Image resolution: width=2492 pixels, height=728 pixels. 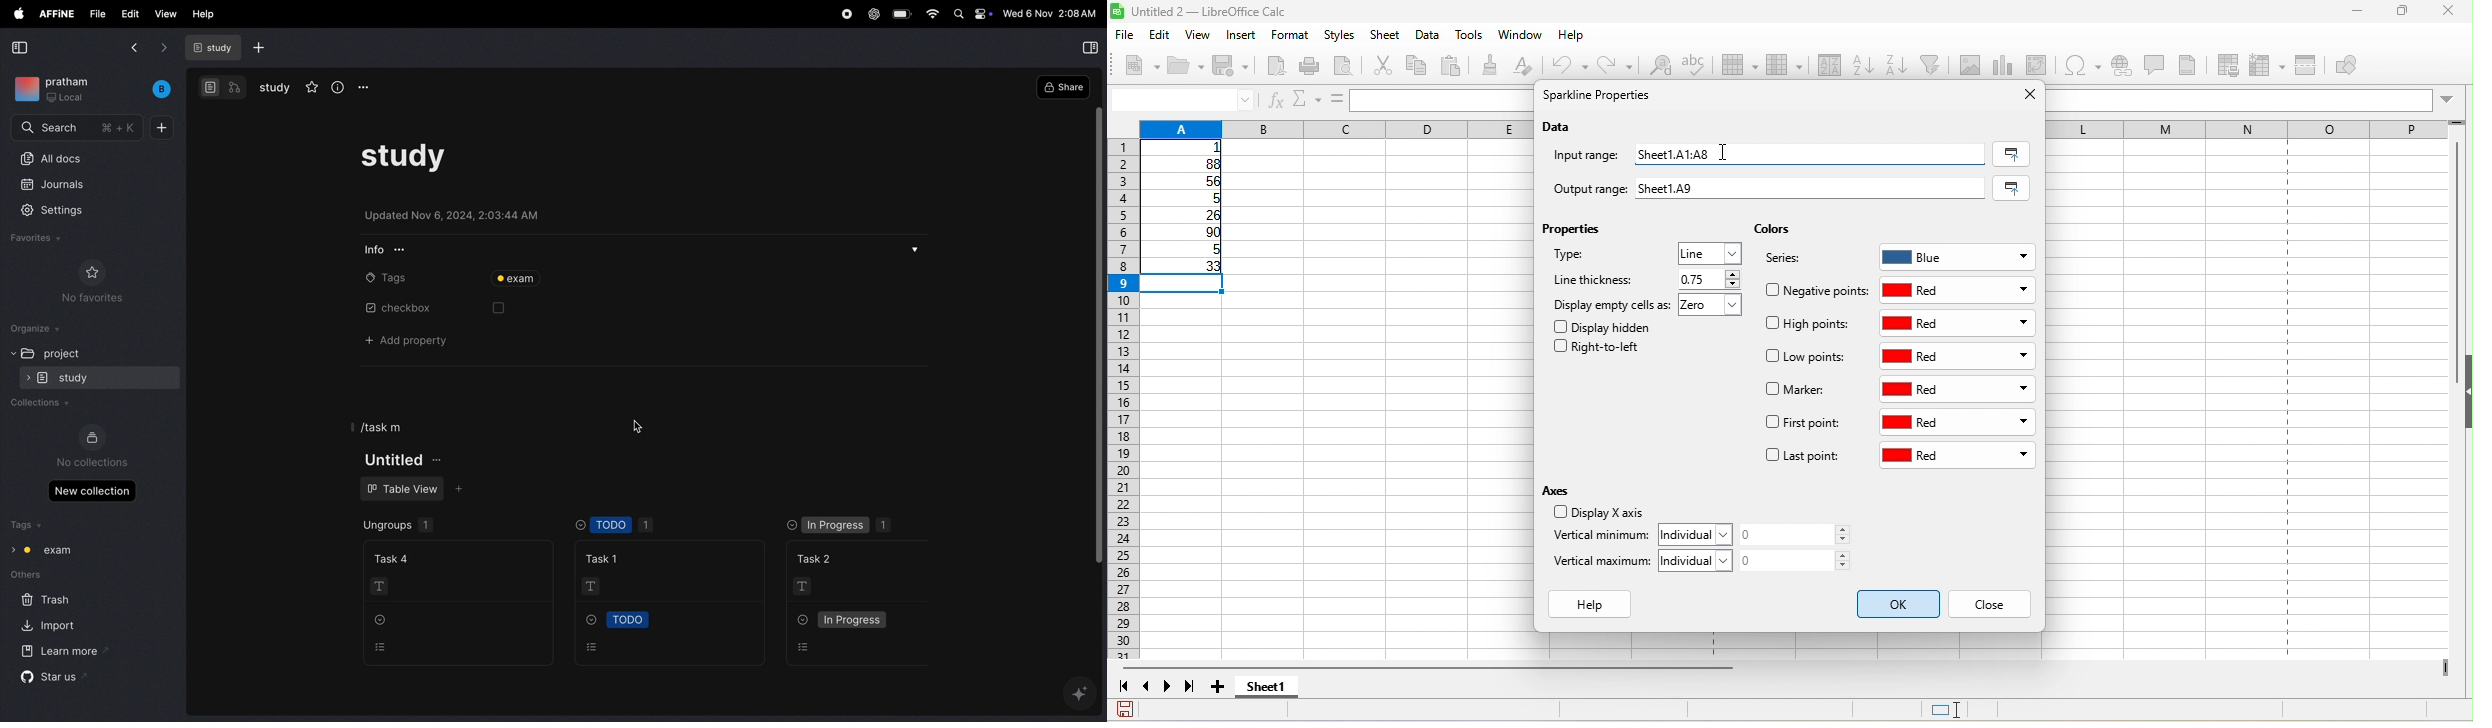 I want to click on 0.75, so click(x=1707, y=279).